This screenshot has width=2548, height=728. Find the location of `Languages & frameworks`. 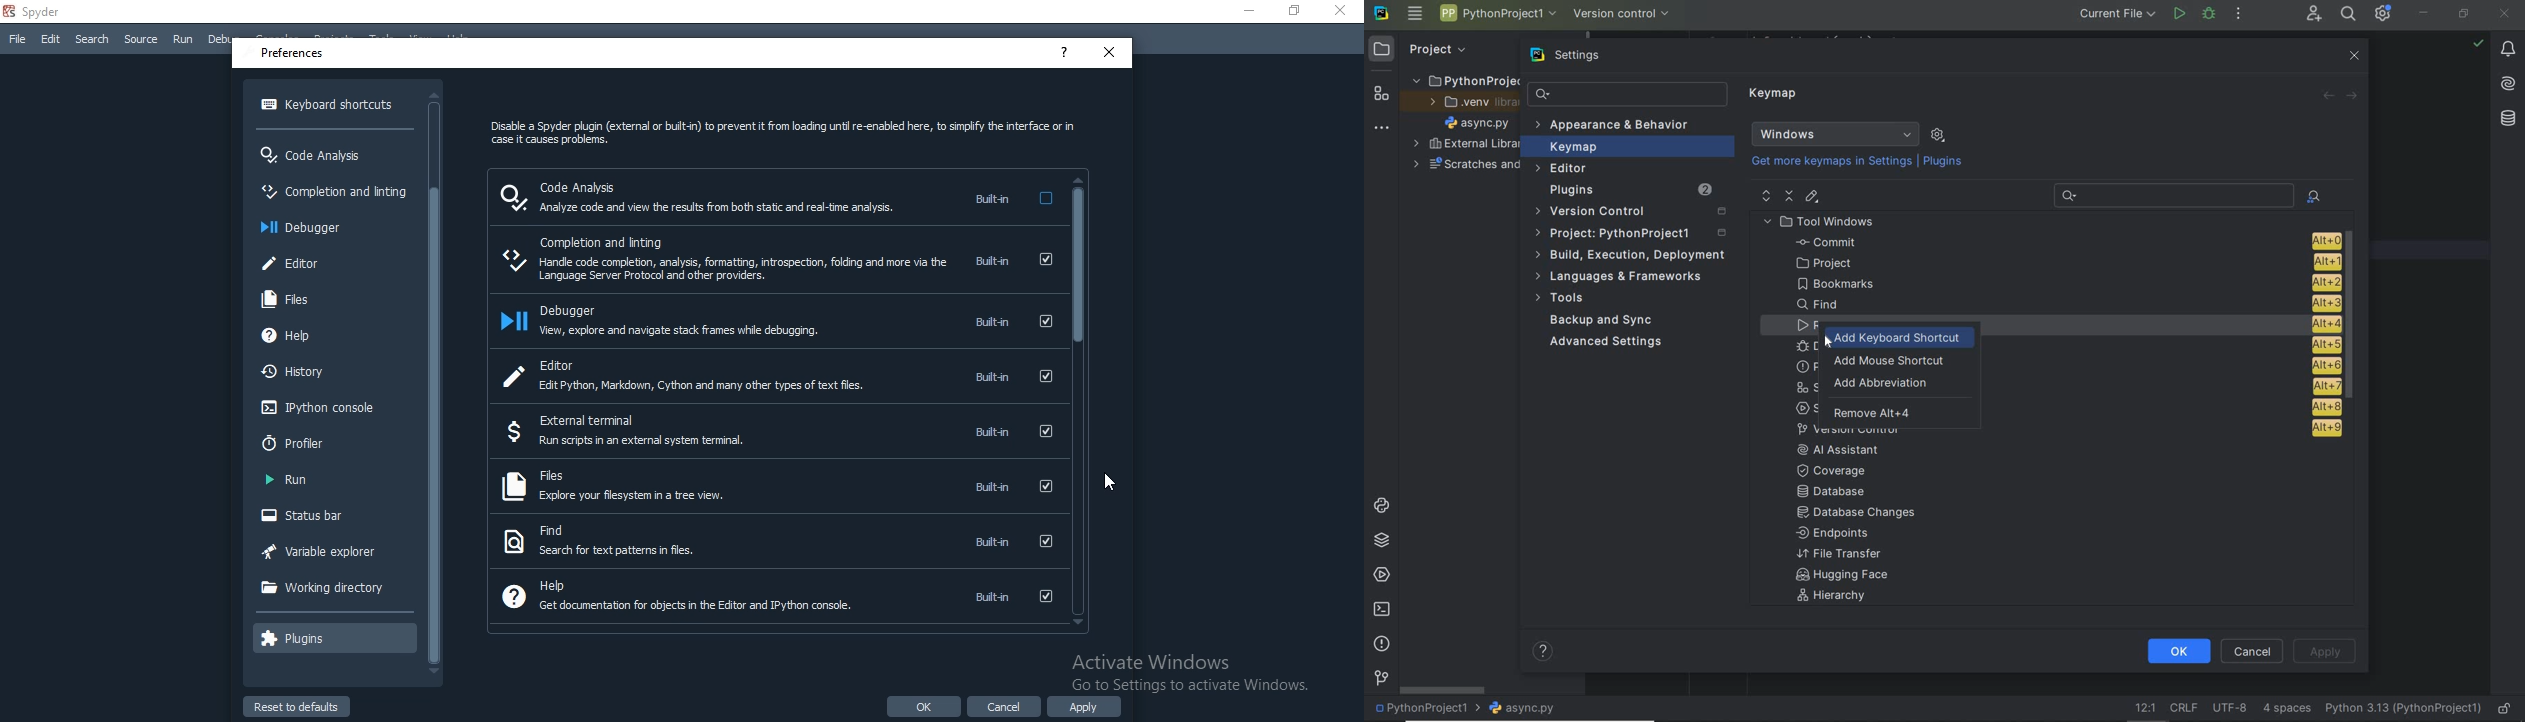

Languages & frameworks is located at coordinates (1622, 278).